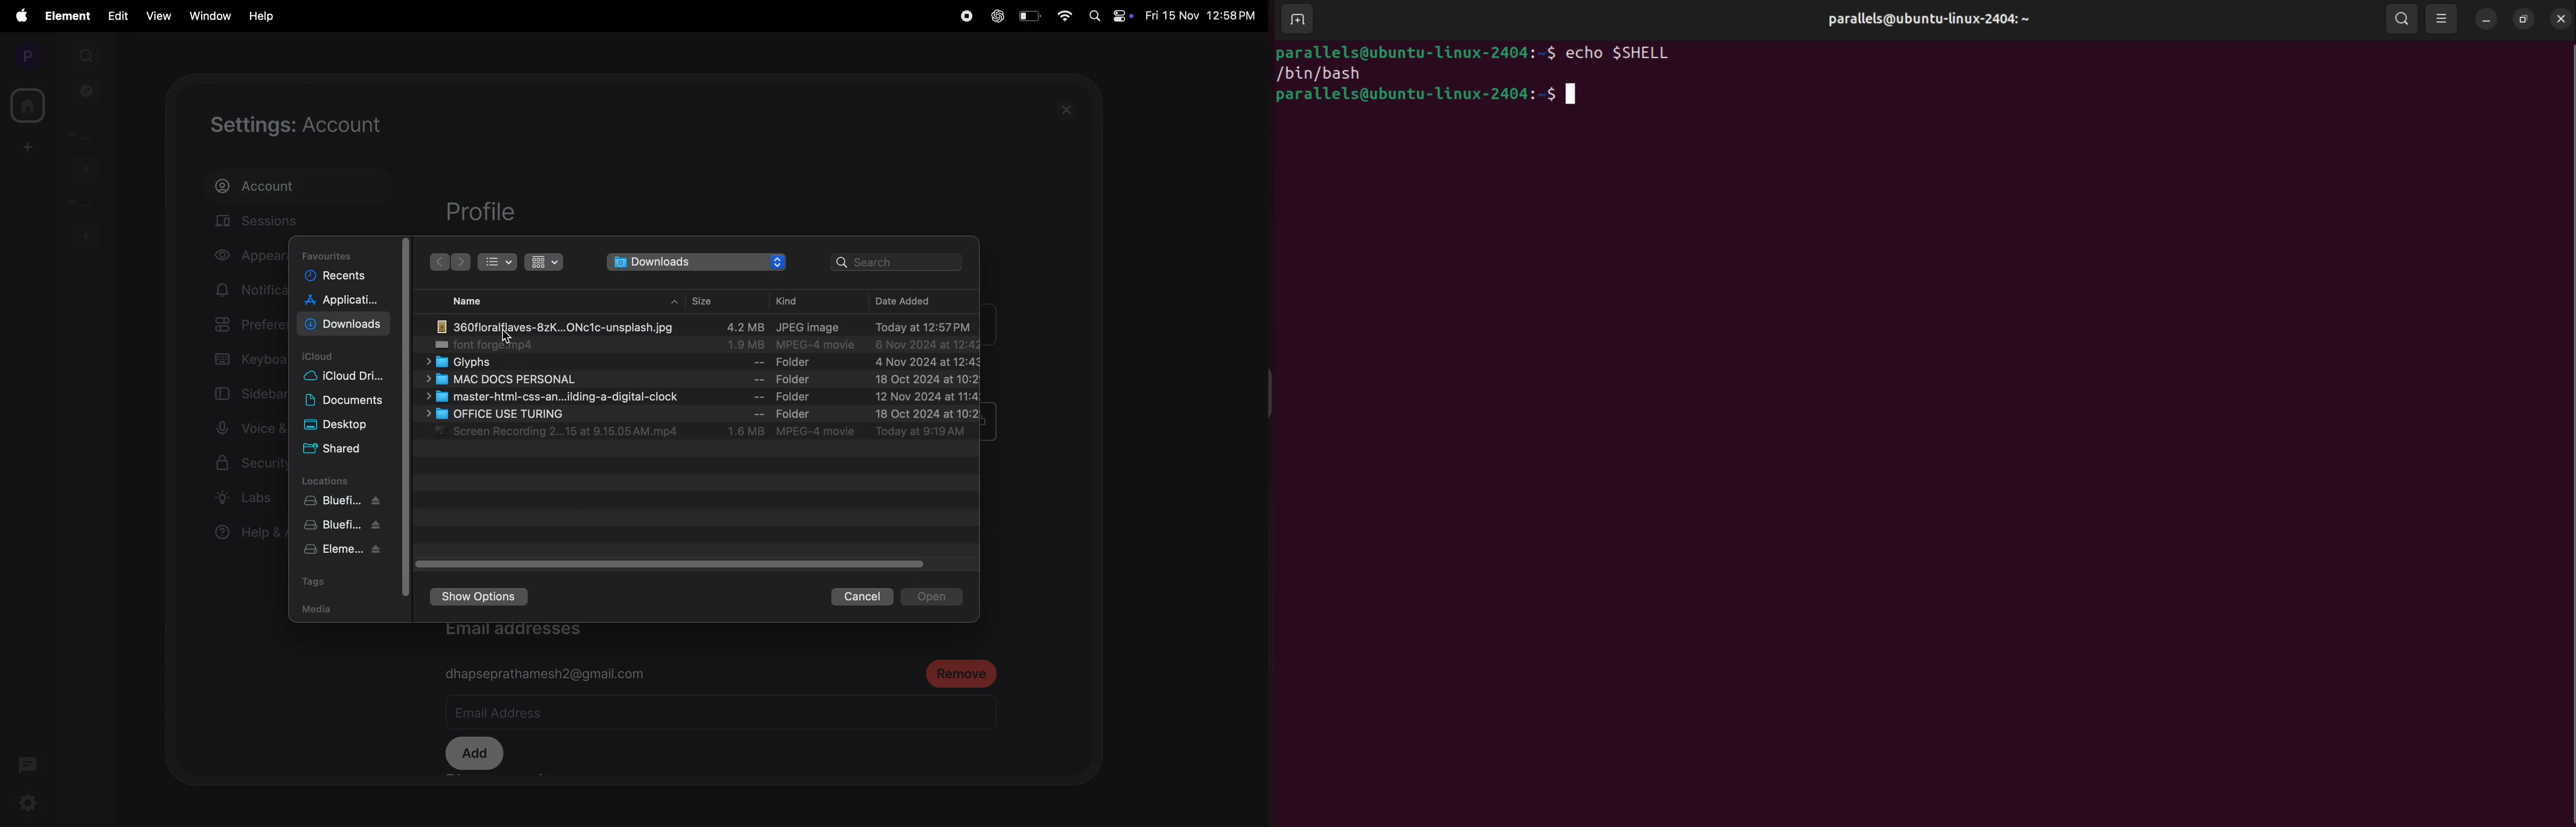 This screenshot has height=840, width=2576. I want to click on record, so click(964, 16).